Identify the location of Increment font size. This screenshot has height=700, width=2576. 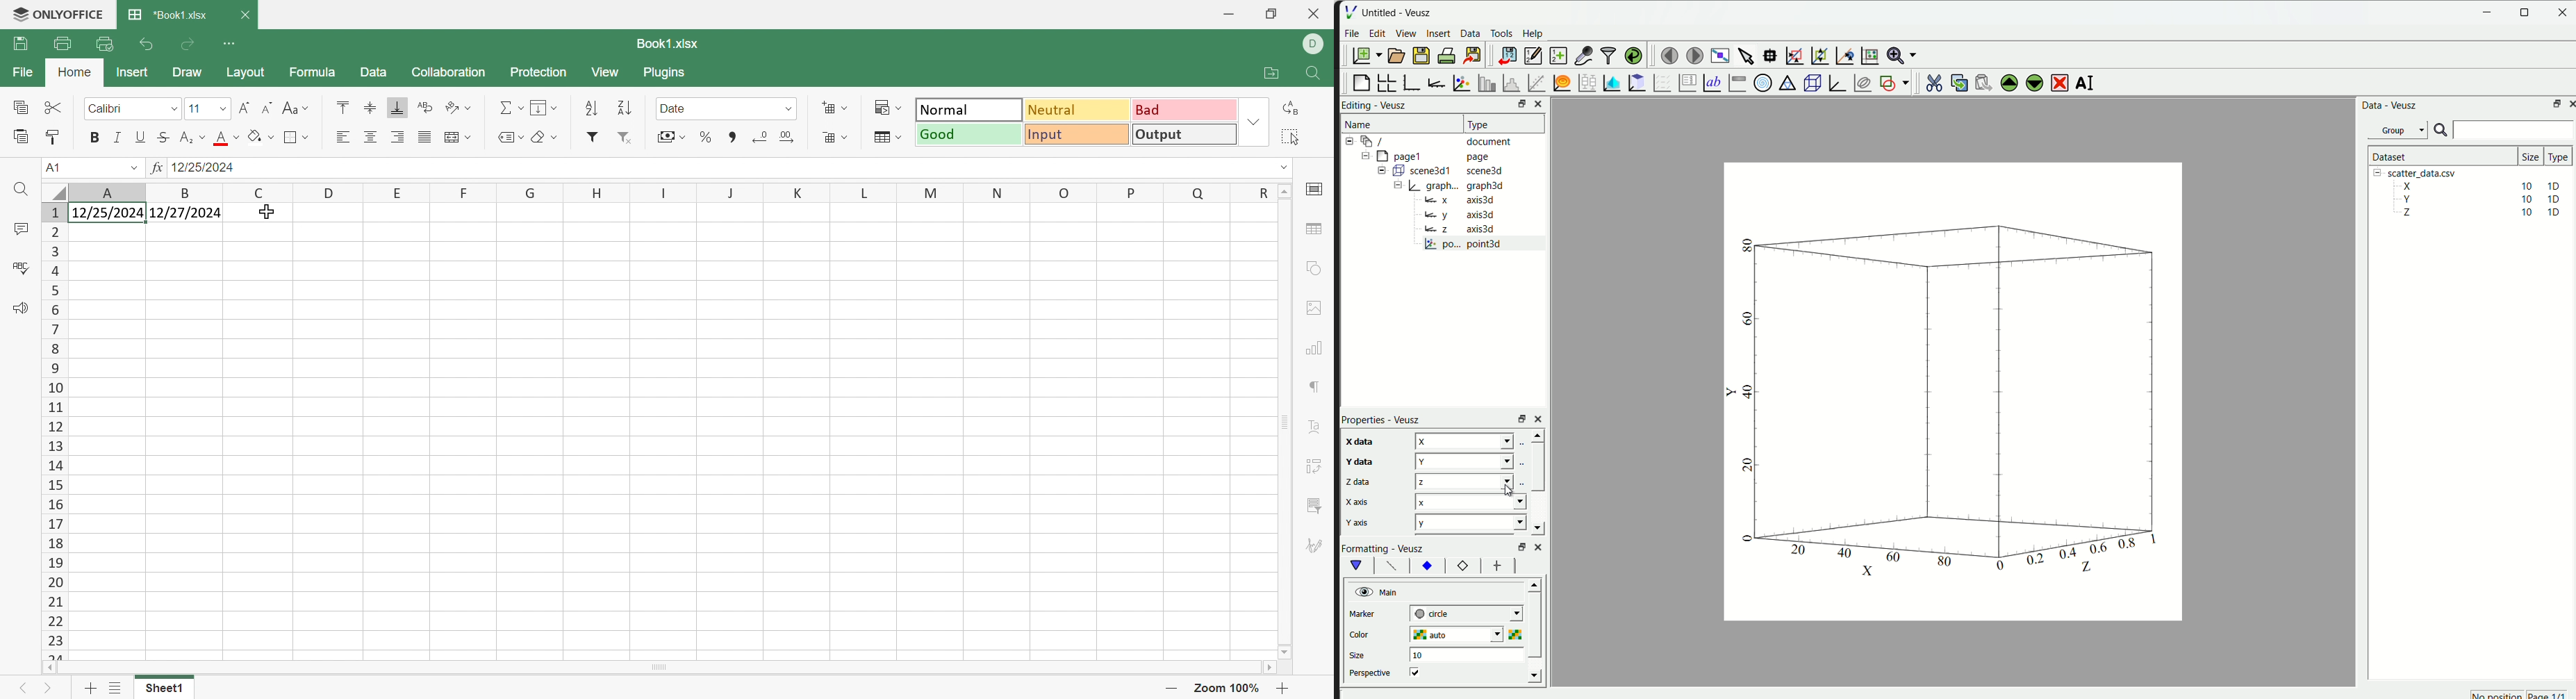
(244, 107).